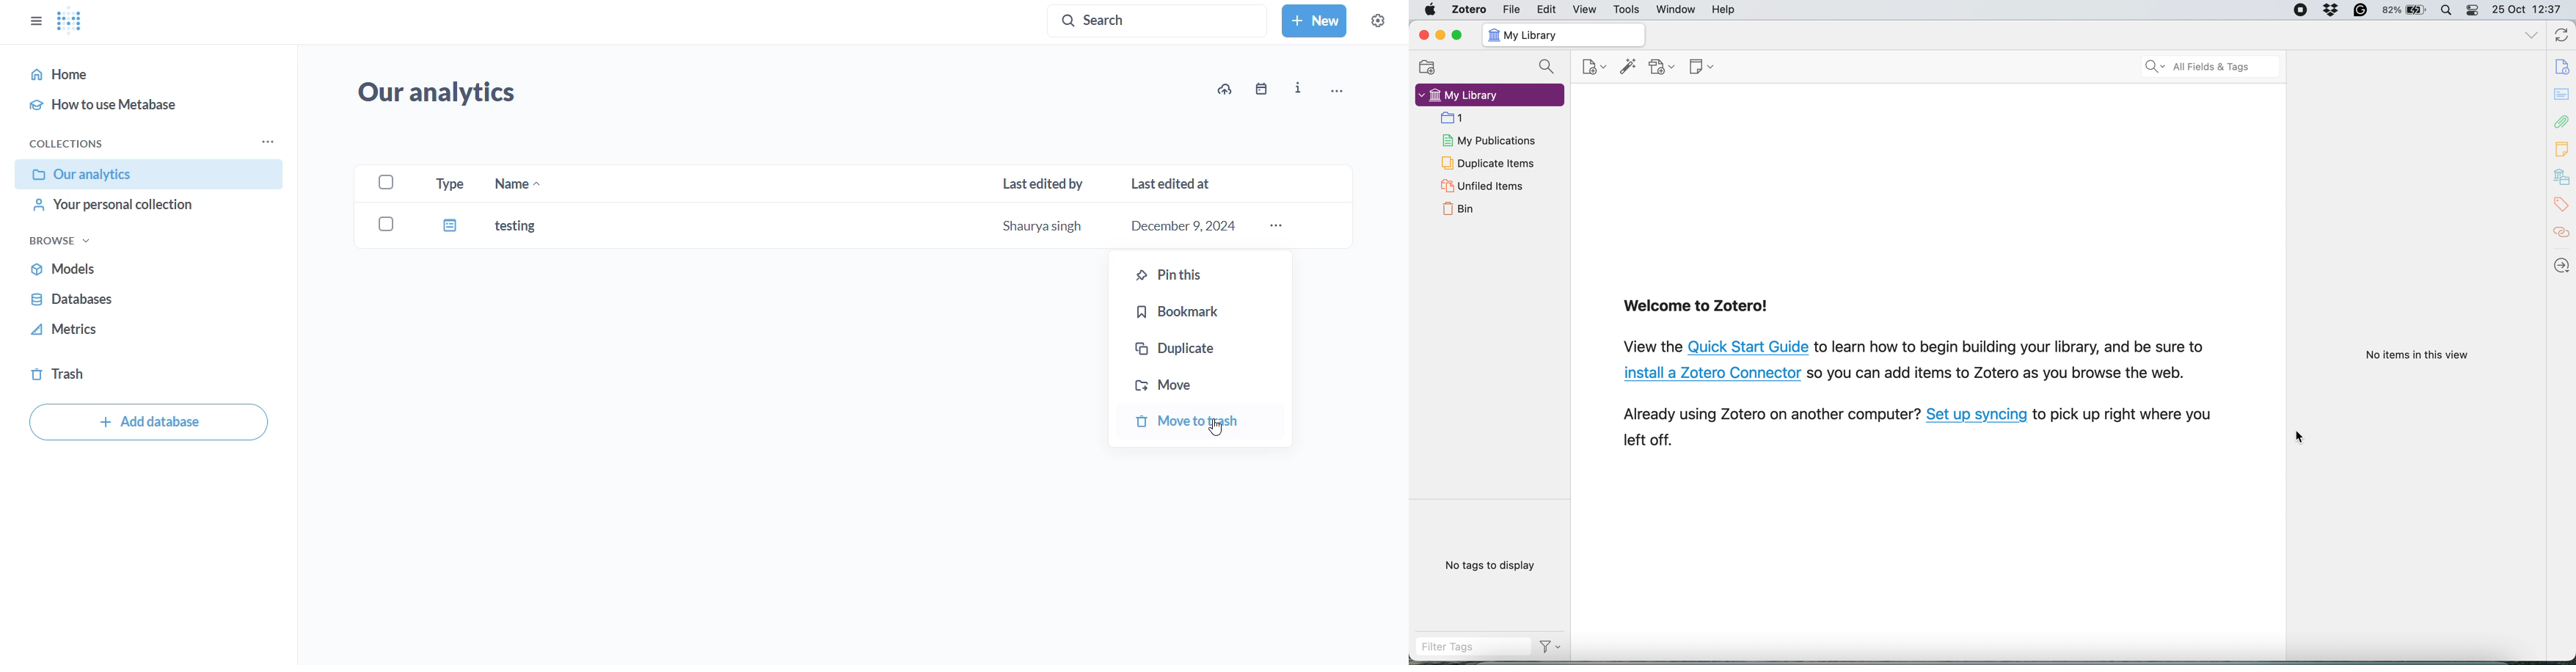 The image size is (2576, 672). Describe the element at coordinates (2473, 11) in the screenshot. I see `control center` at that location.